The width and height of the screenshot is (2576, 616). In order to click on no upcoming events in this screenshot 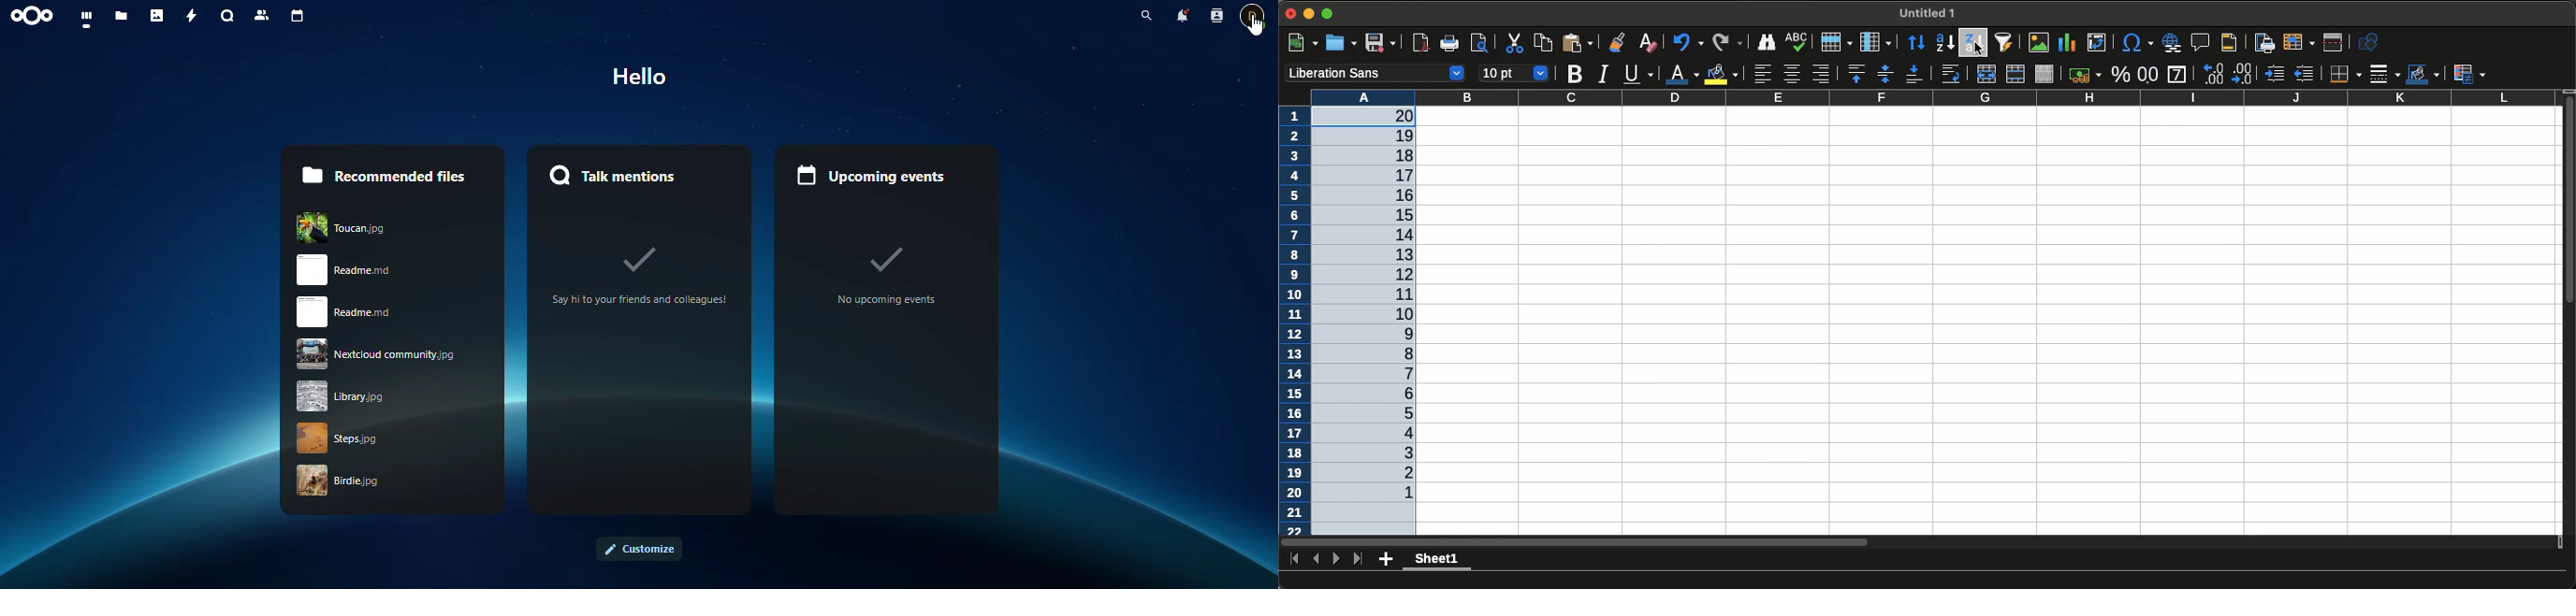, I will do `click(904, 273)`.